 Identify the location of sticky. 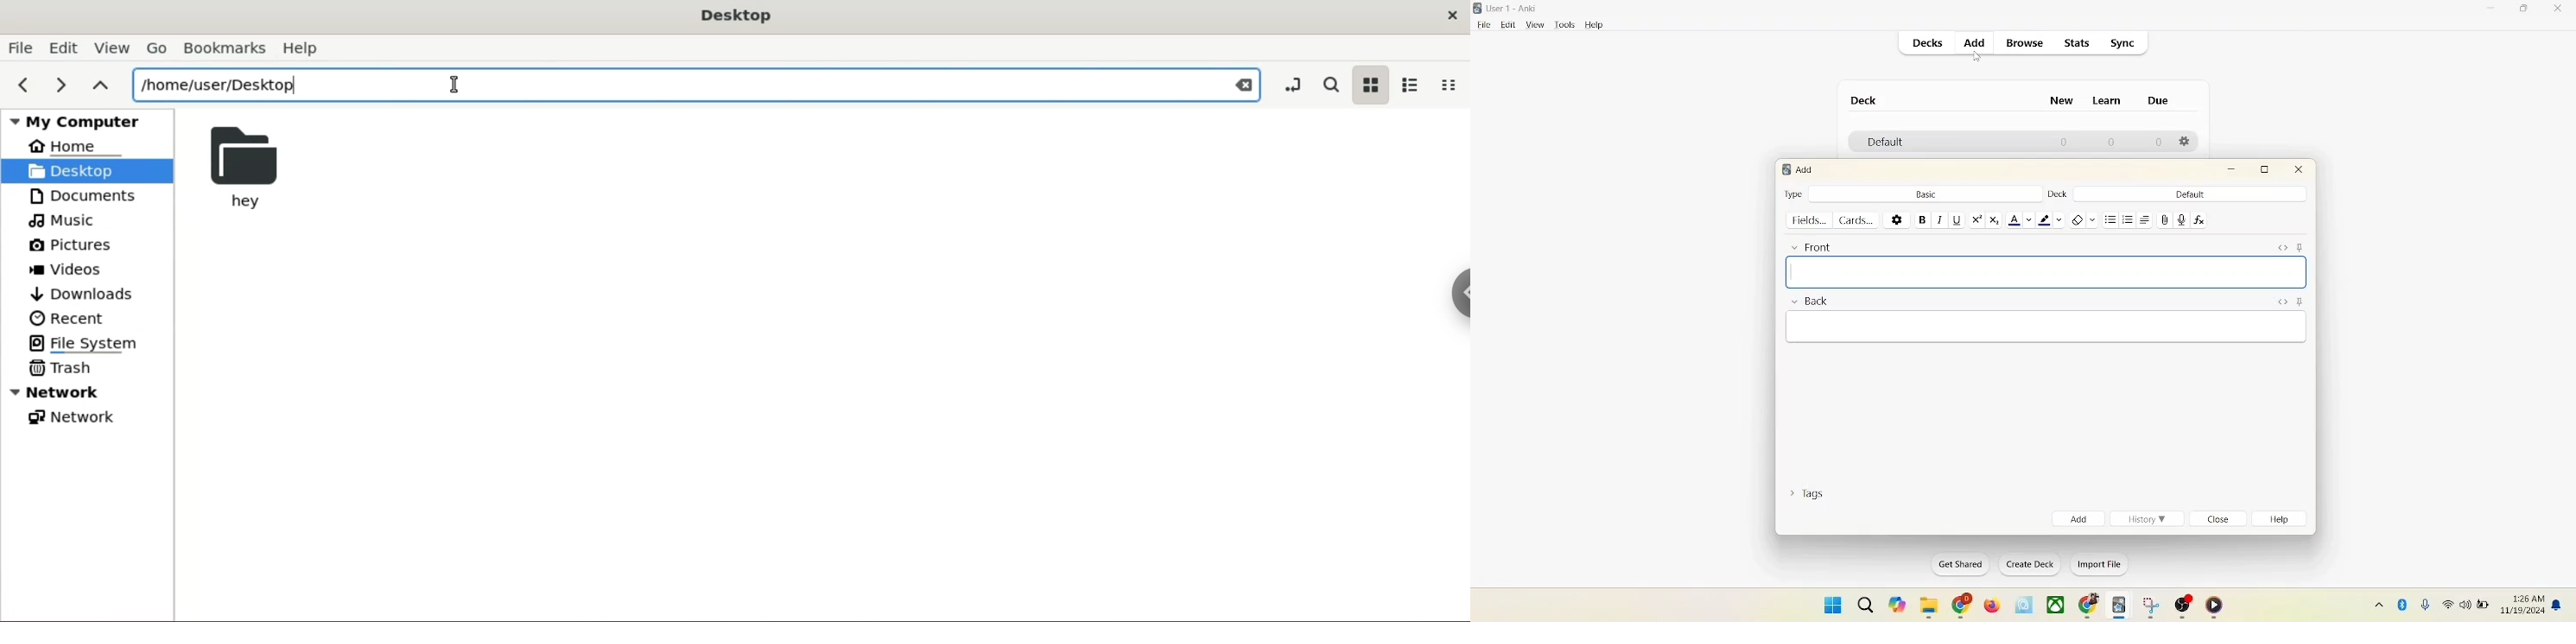
(2303, 247).